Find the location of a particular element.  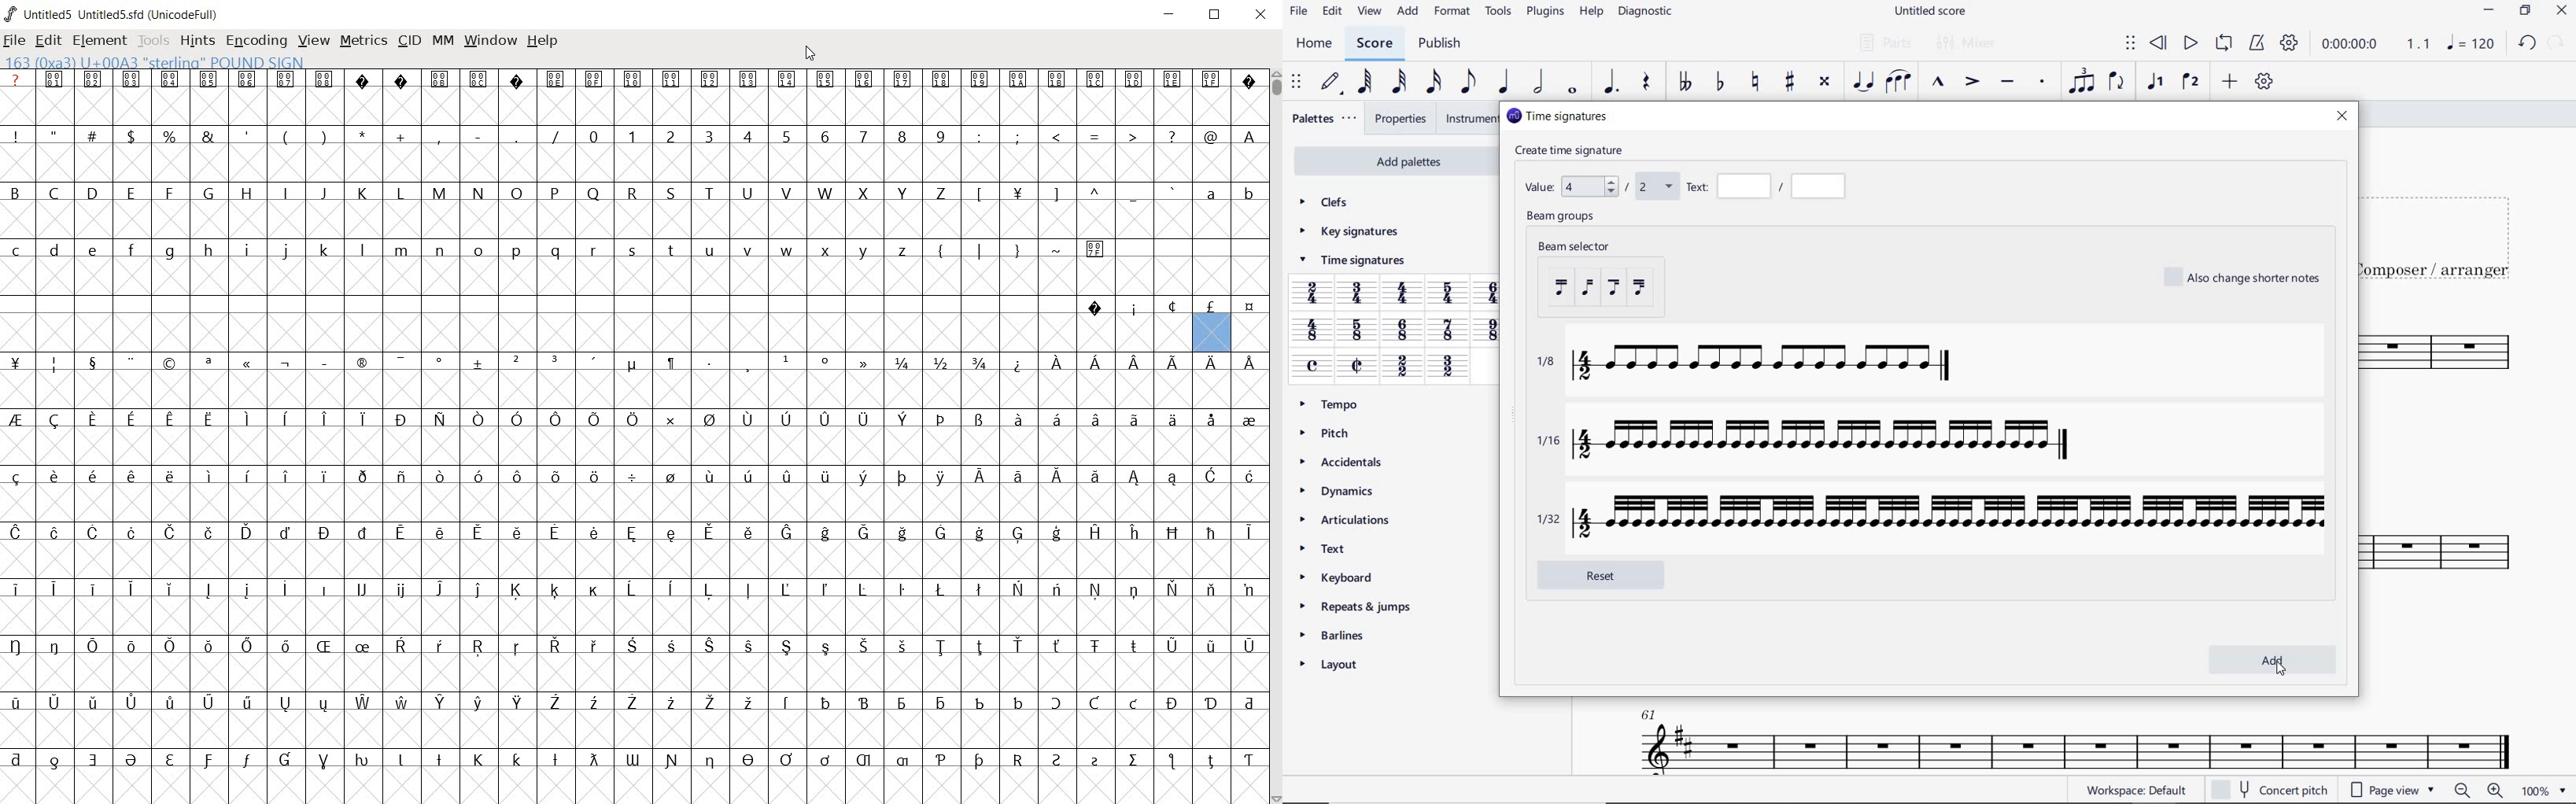

' is located at coordinates (248, 137).